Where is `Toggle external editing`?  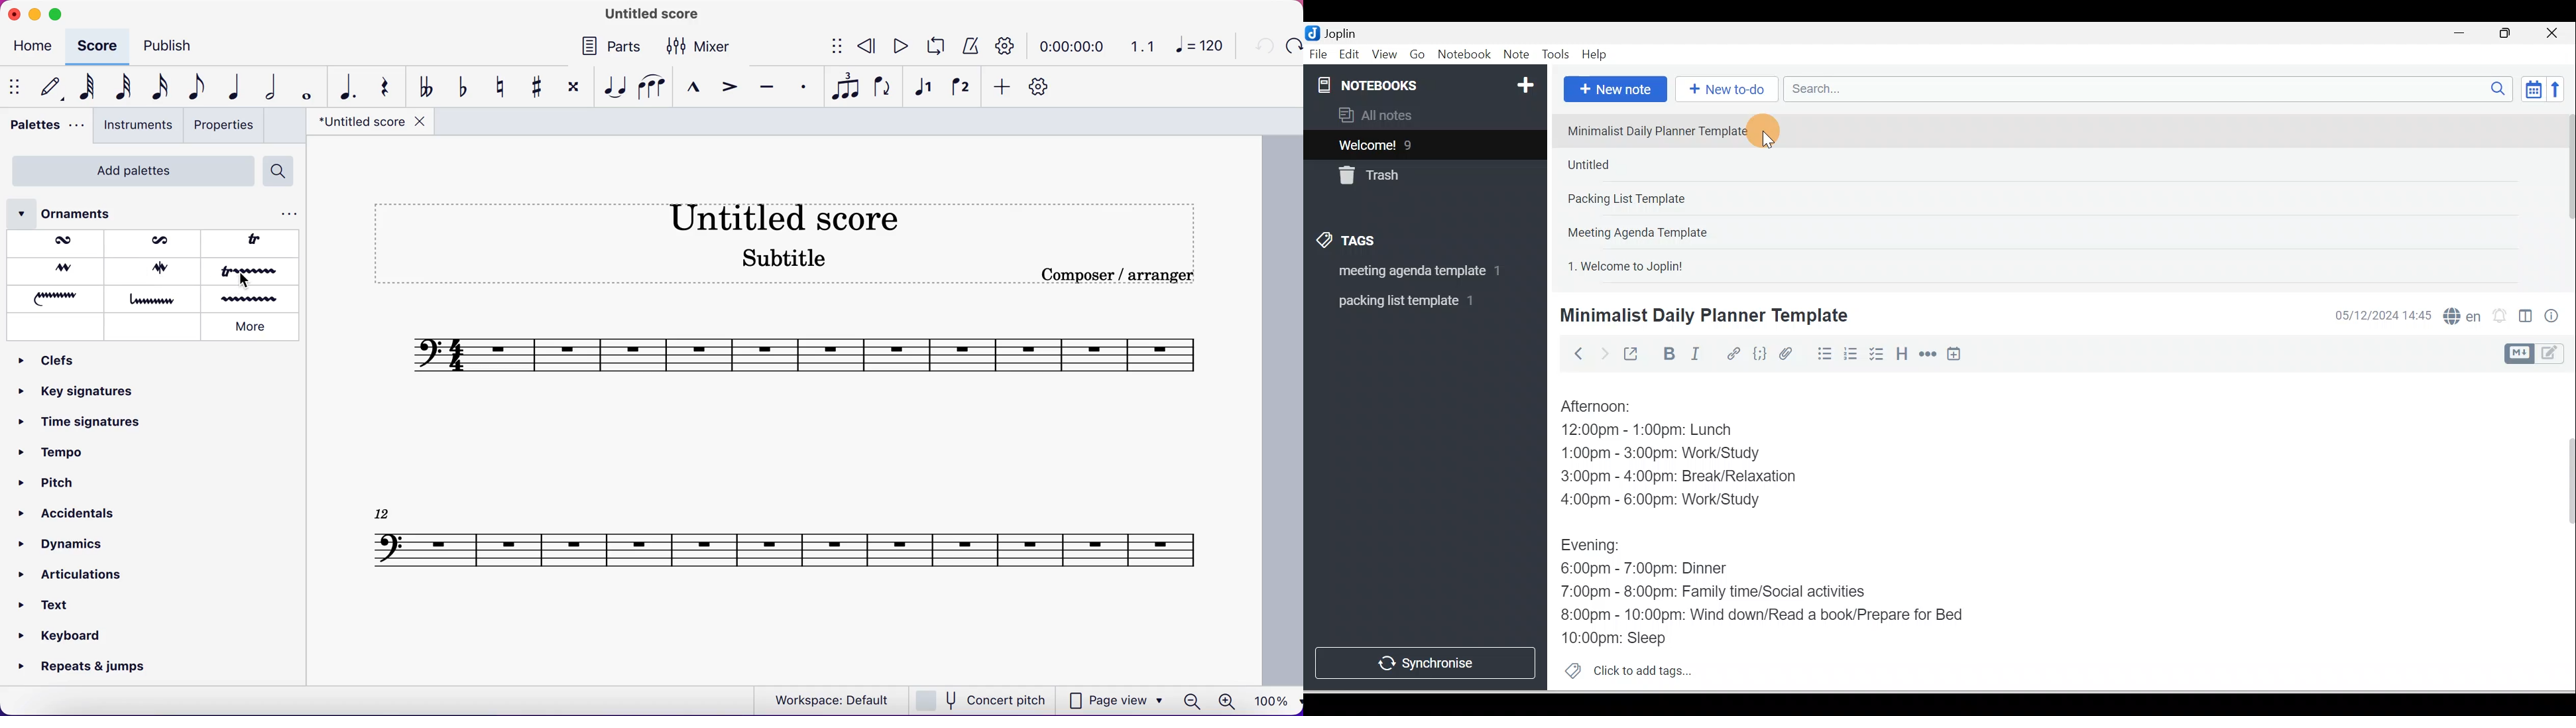
Toggle external editing is located at coordinates (1633, 357).